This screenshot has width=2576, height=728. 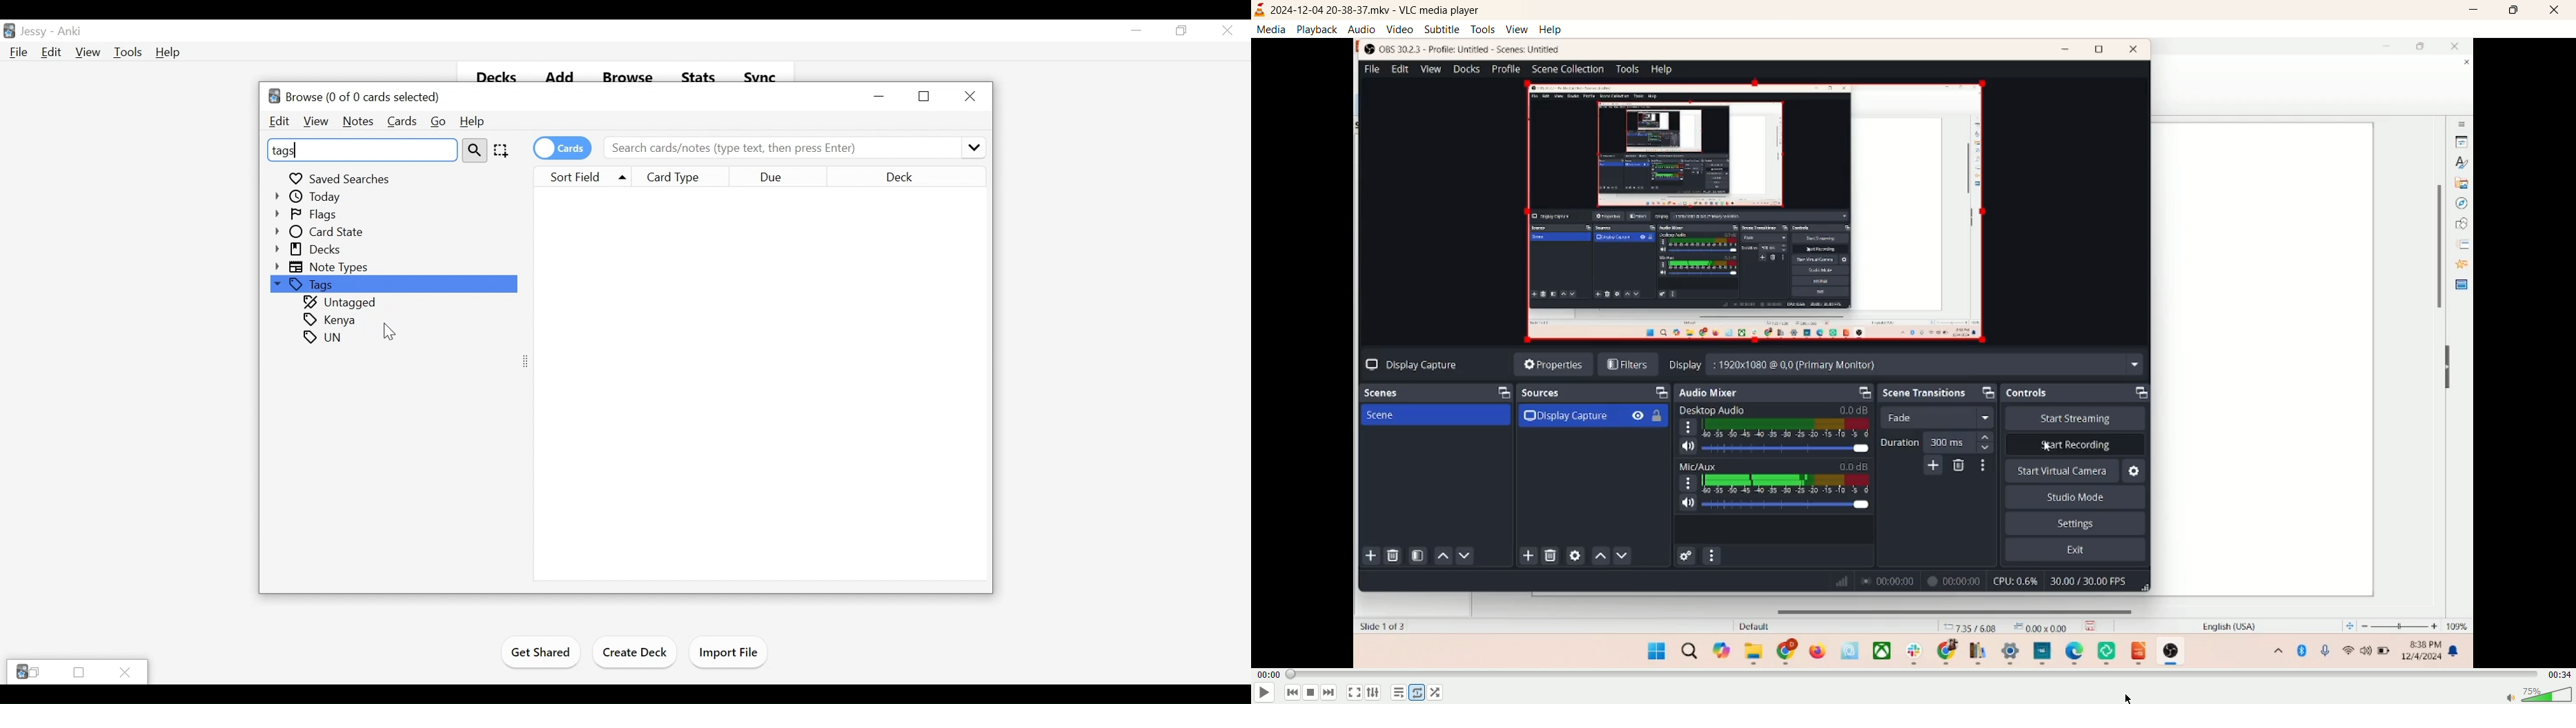 I want to click on Get Shared, so click(x=541, y=654).